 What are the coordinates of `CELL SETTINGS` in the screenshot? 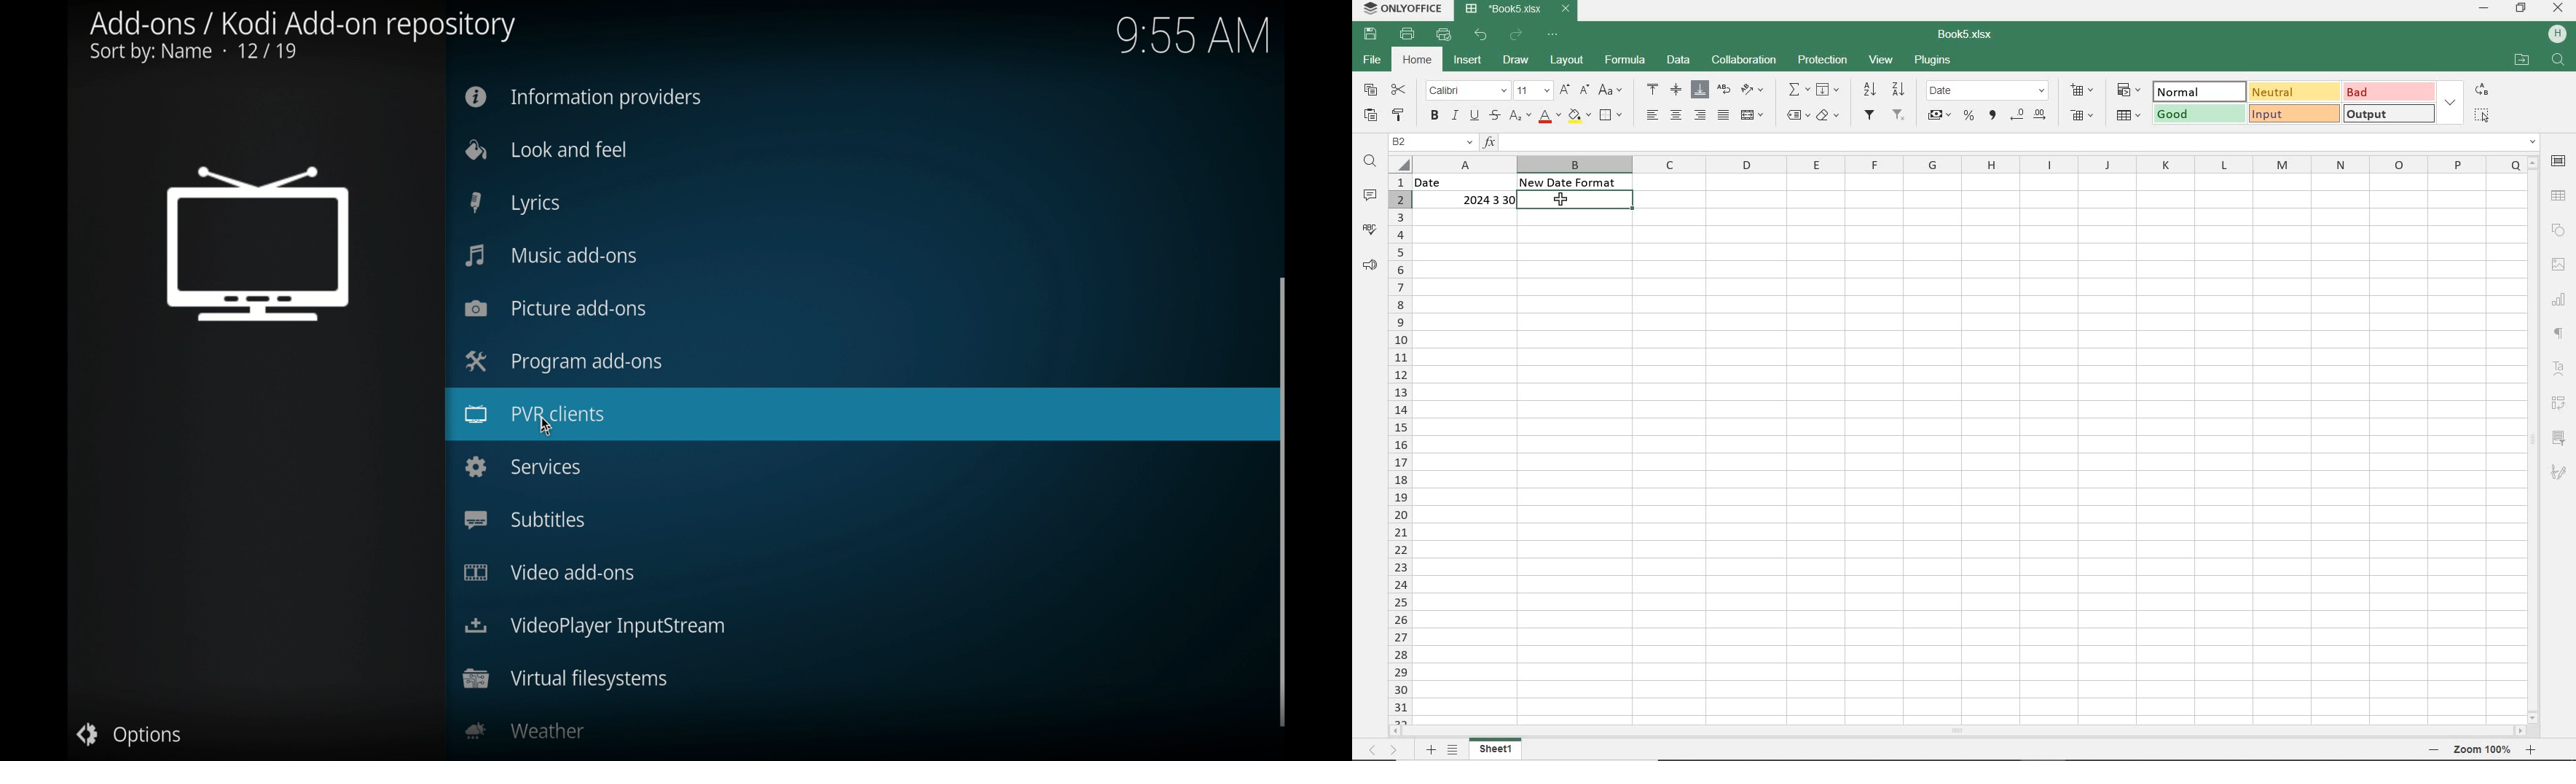 It's located at (2559, 161).